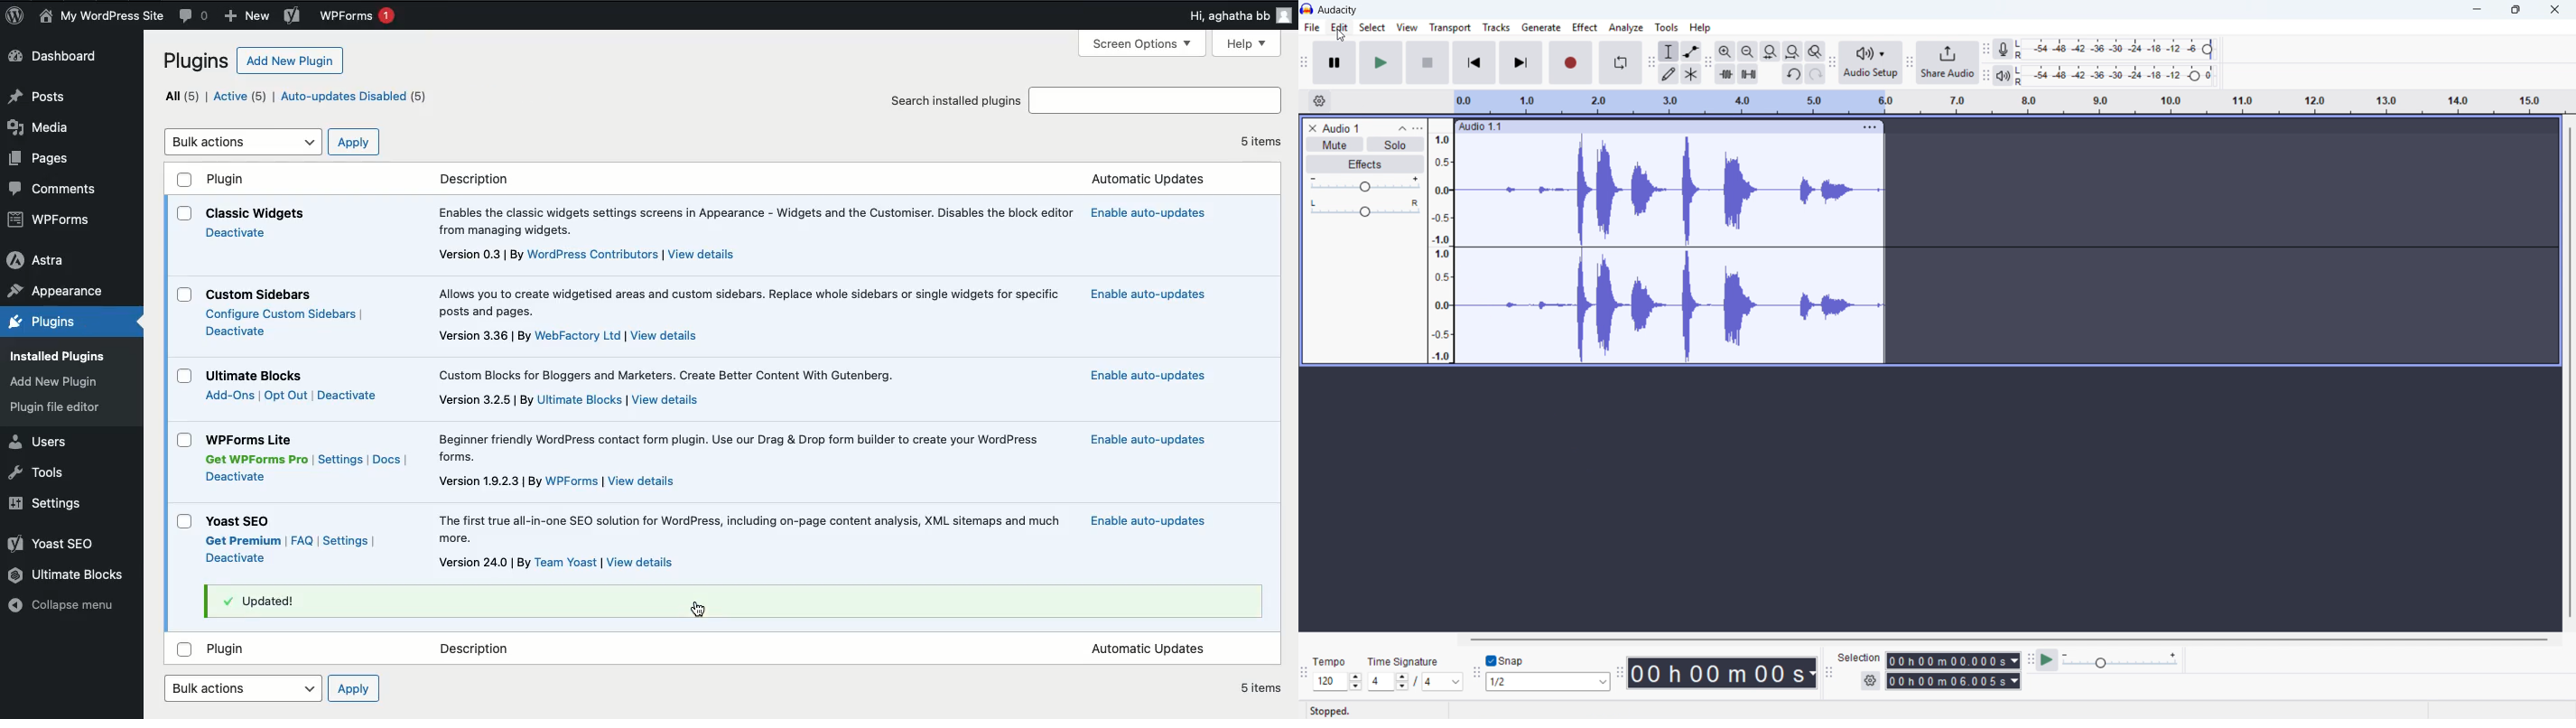  What do you see at coordinates (1341, 36) in the screenshot?
I see `cursor` at bounding box center [1341, 36].